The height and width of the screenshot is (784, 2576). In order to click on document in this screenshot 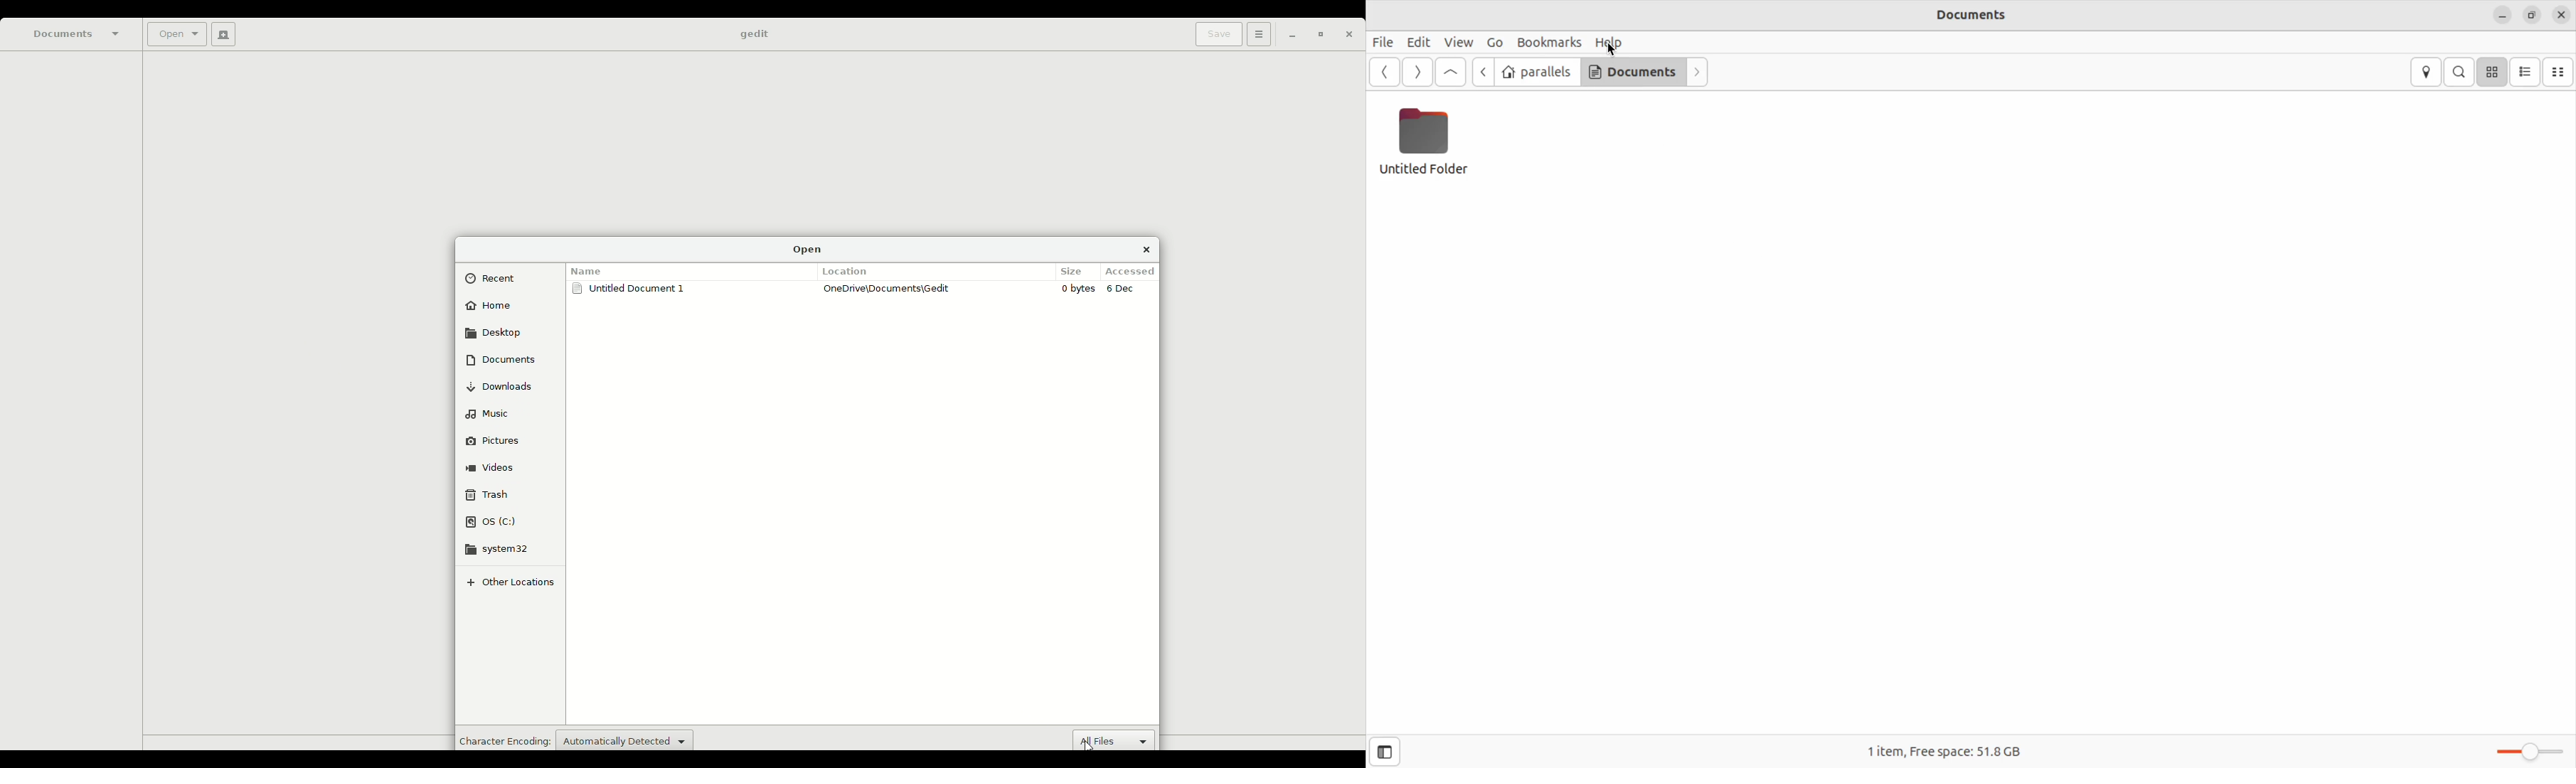, I will do `click(1968, 17)`.